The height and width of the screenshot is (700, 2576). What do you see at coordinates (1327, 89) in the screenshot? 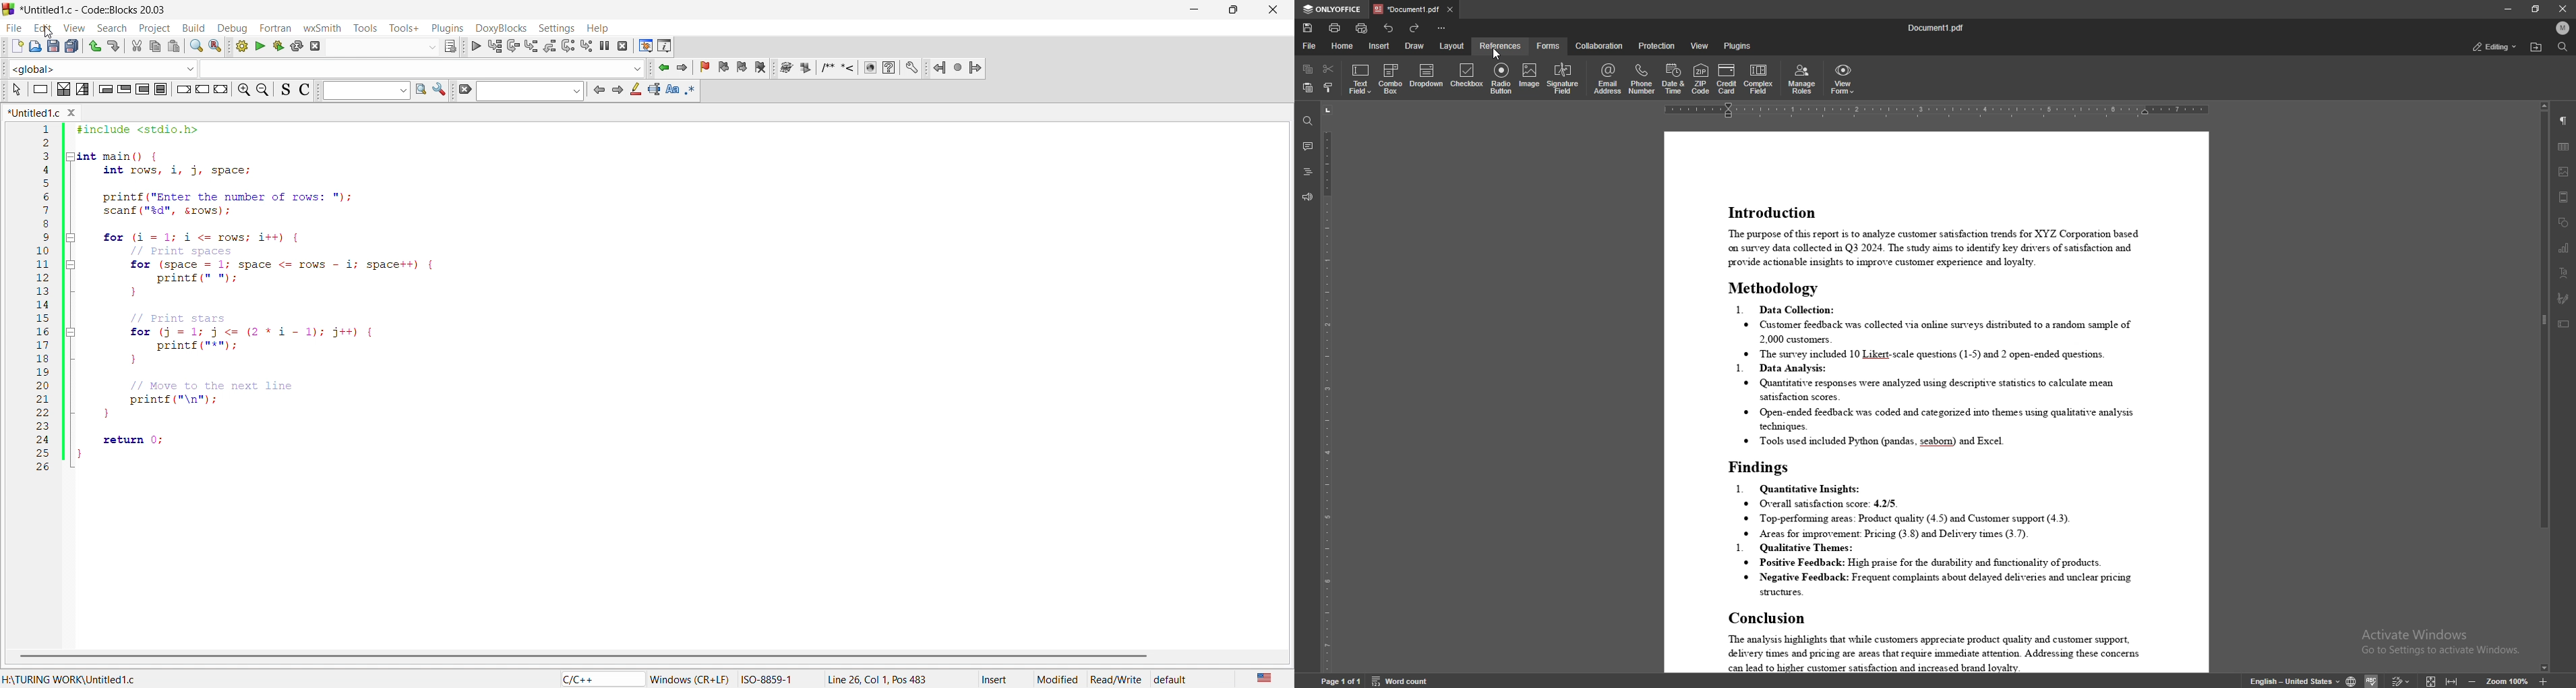
I see `copy style` at bounding box center [1327, 89].